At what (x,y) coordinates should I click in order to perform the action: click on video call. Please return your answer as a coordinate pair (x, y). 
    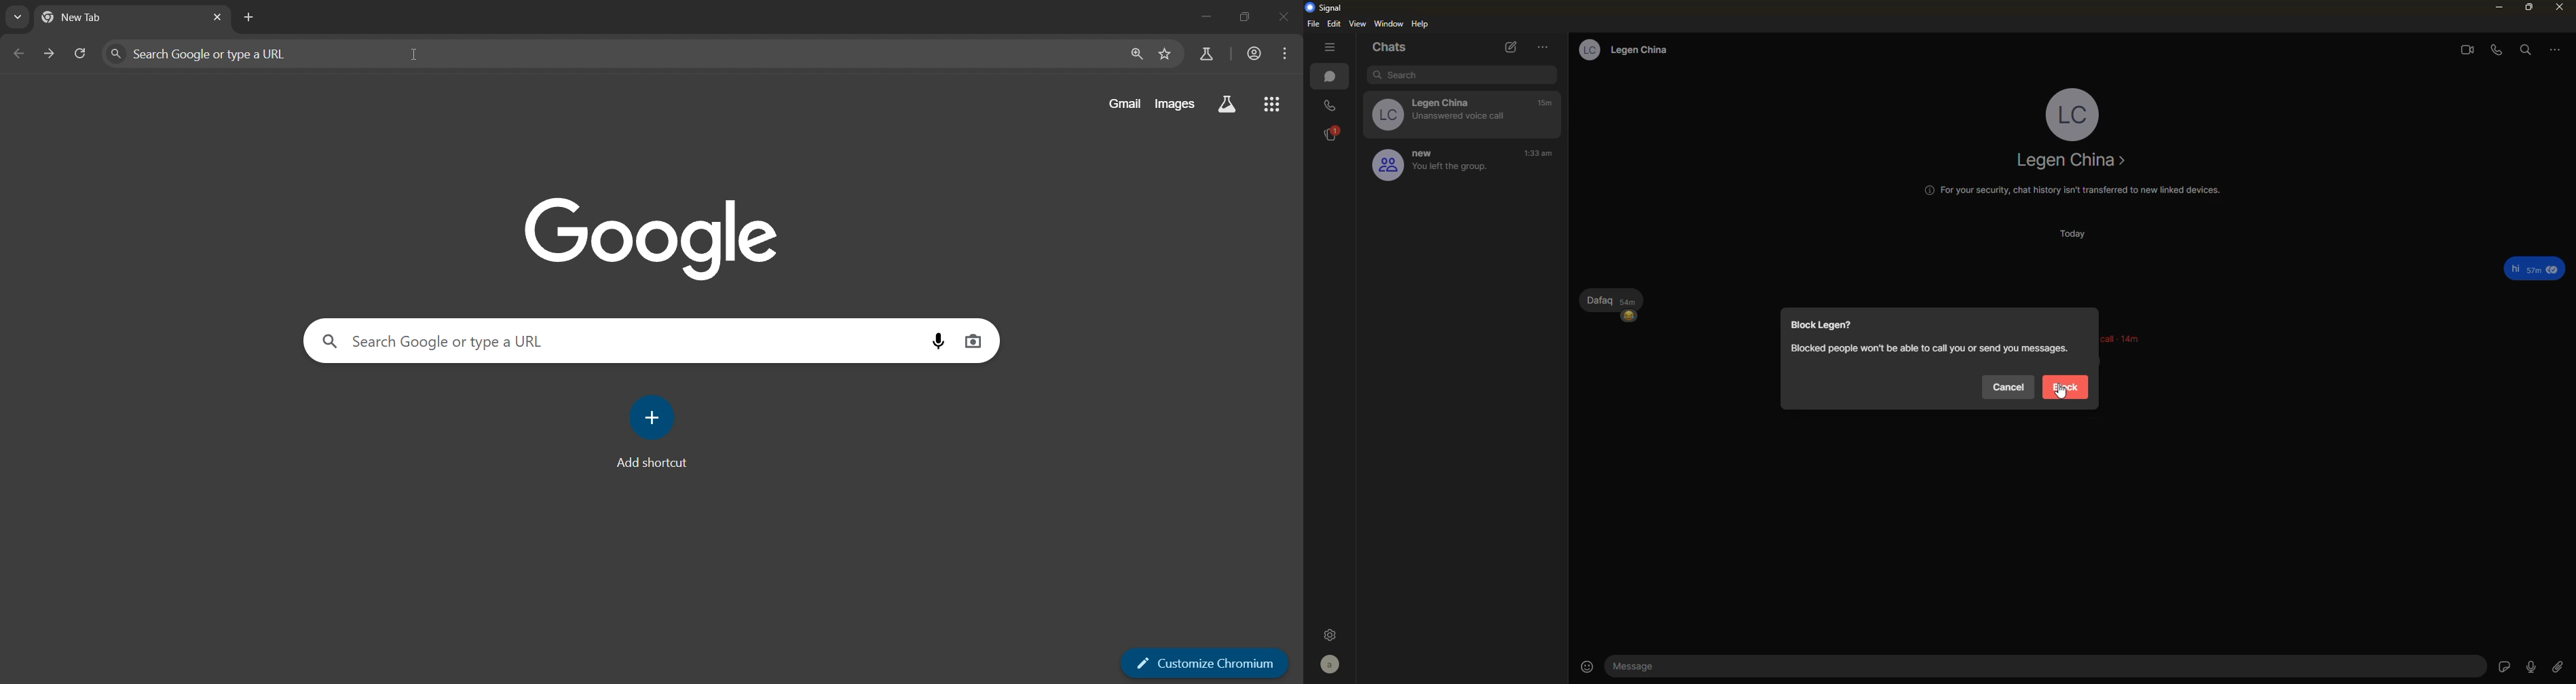
    Looking at the image, I should click on (2462, 49).